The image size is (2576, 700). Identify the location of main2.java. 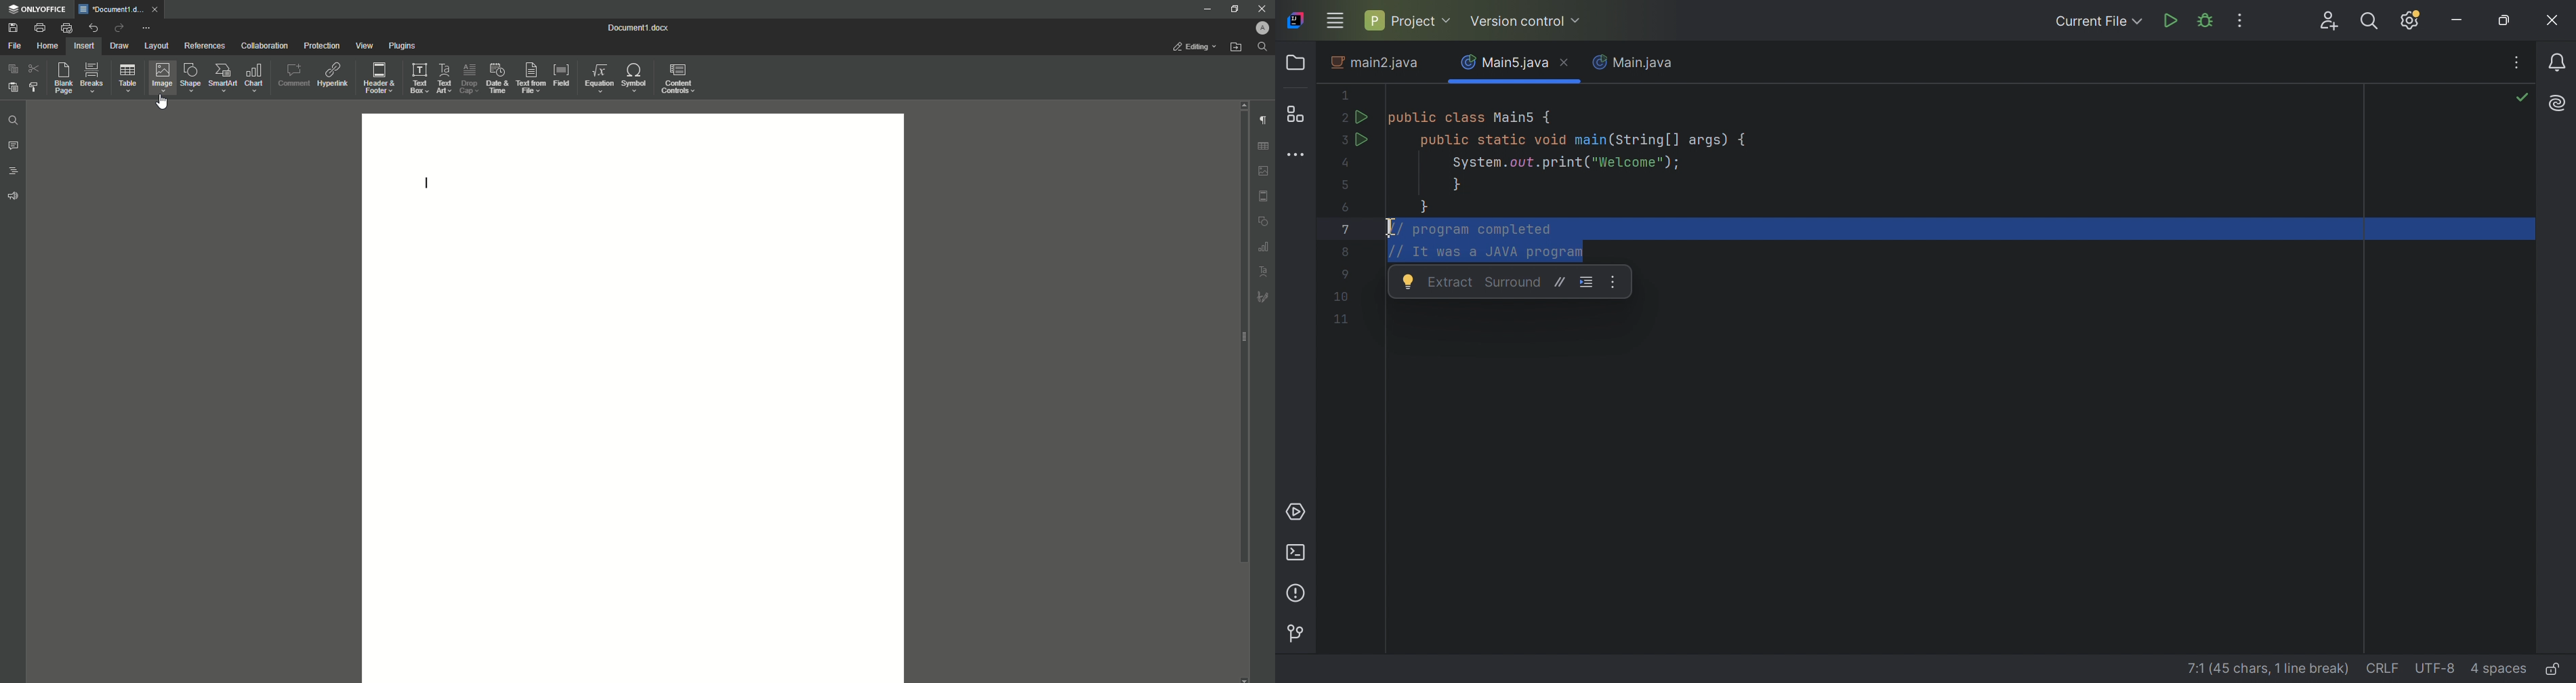
(1376, 65).